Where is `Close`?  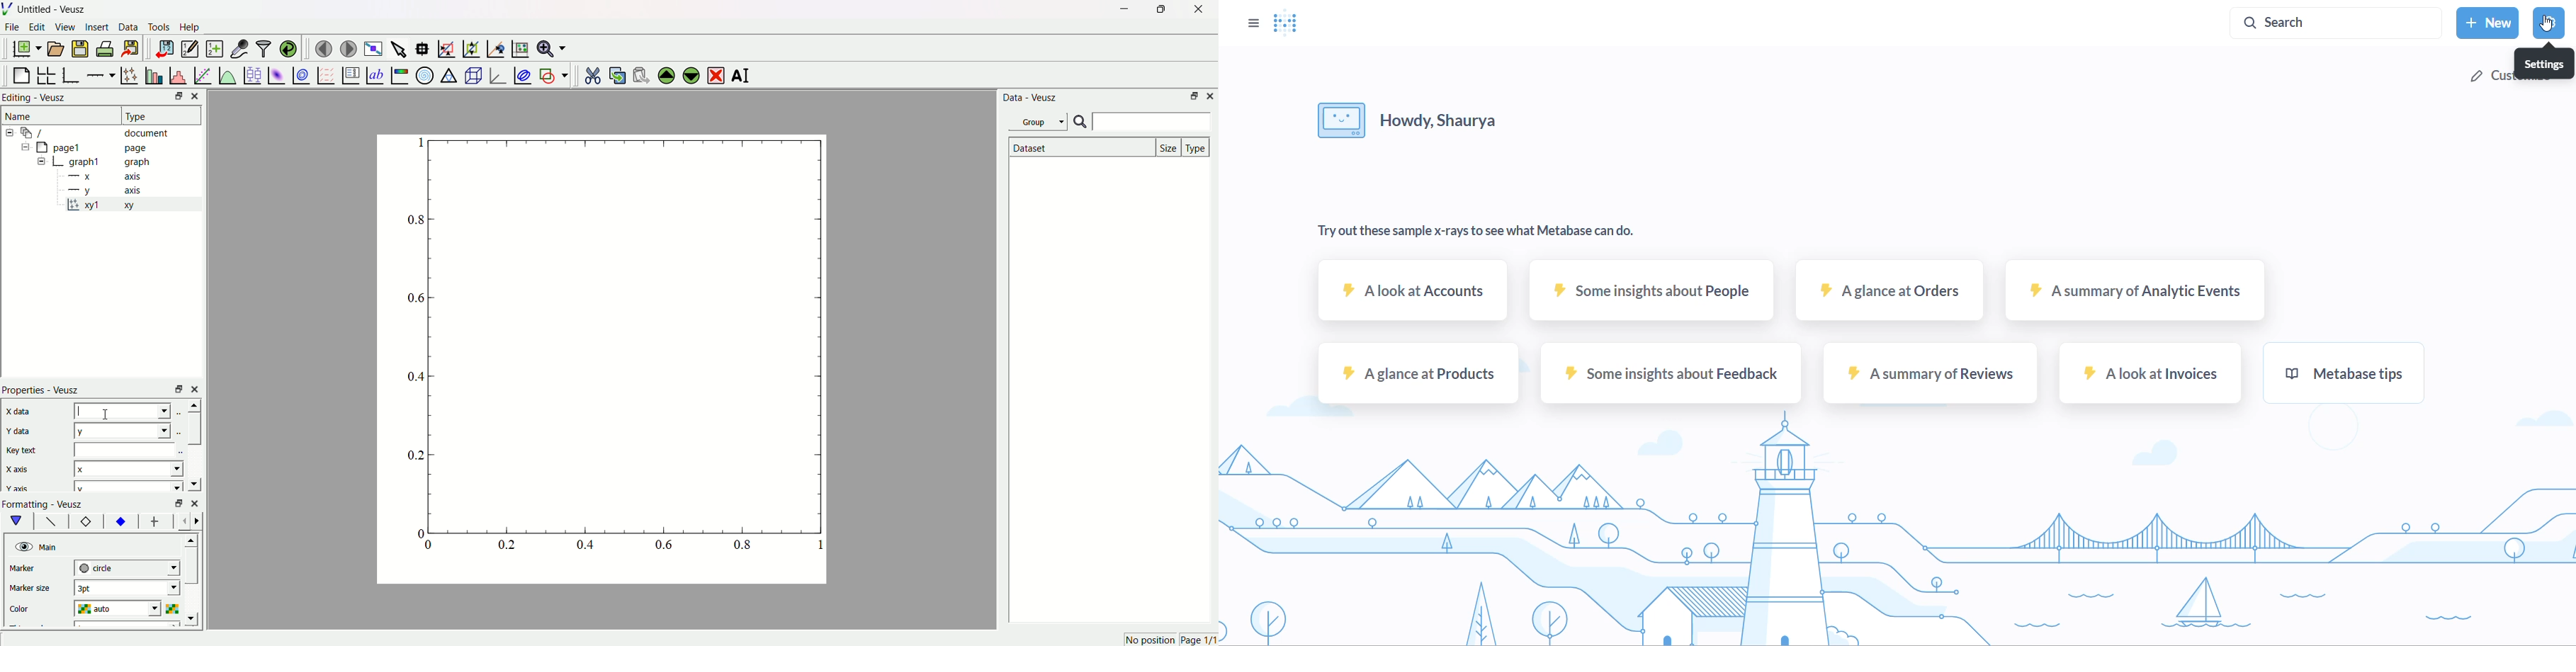
Close is located at coordinates (199, 96).